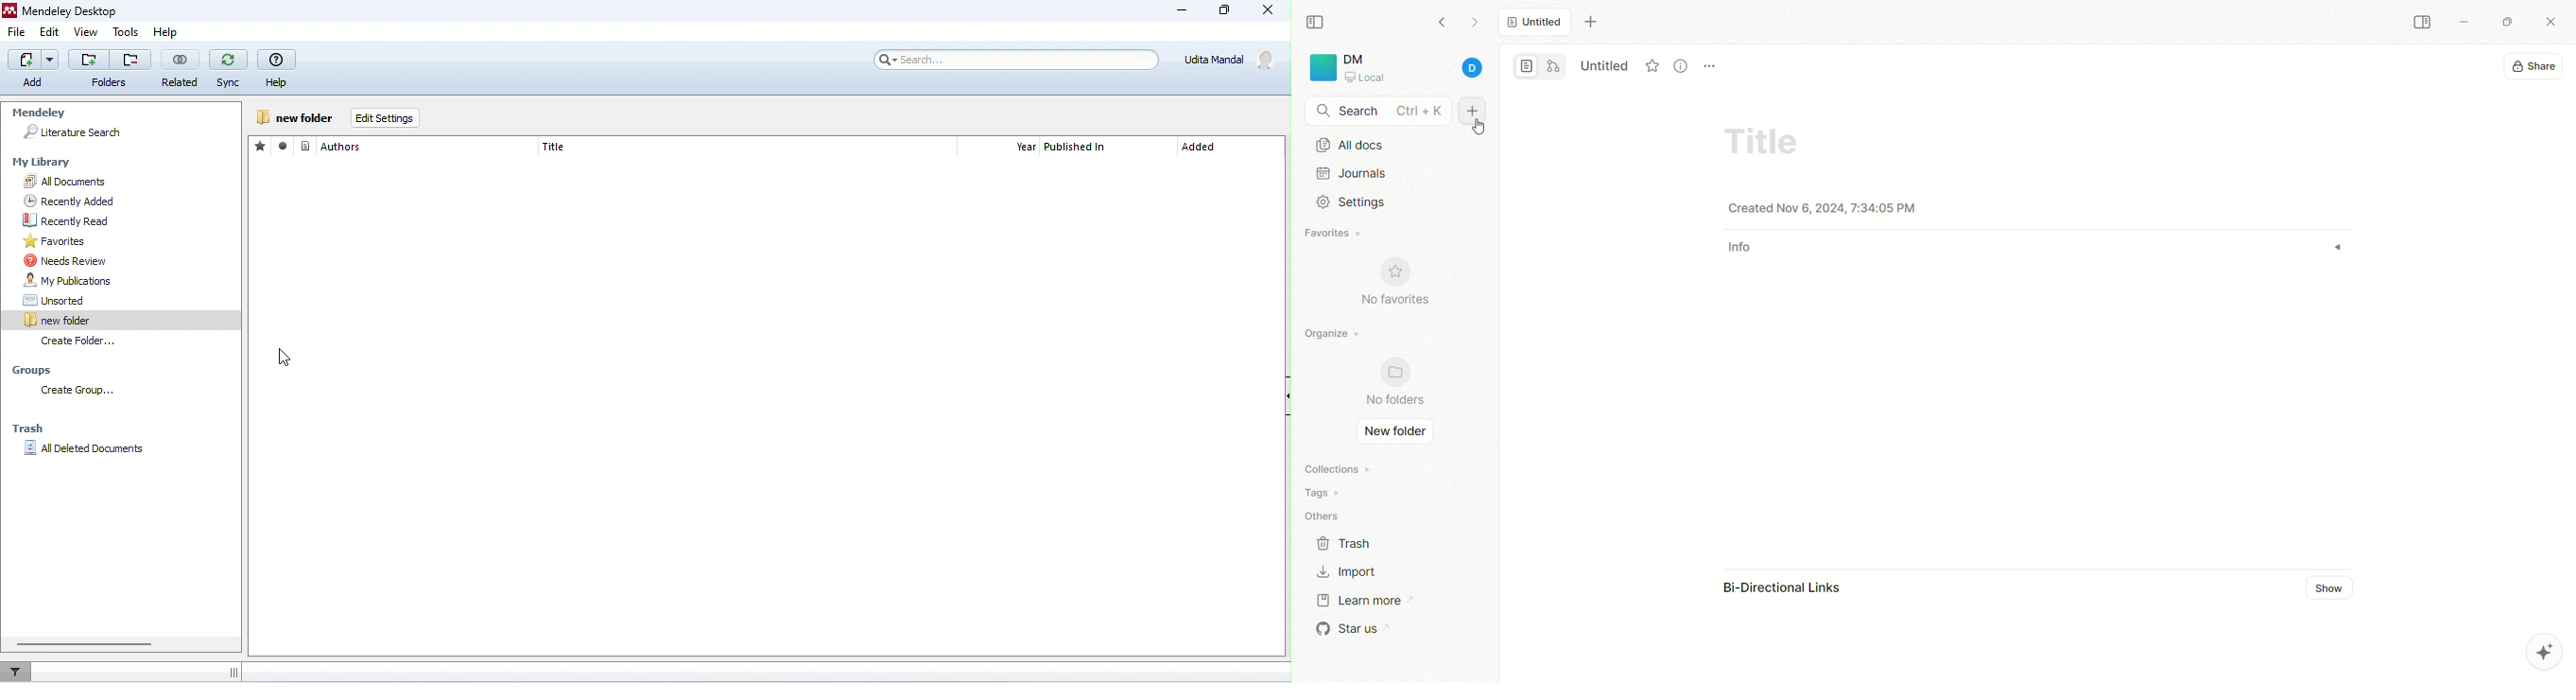 This screenshot has width=2576, height=700. I want to click on read / unread, so click(285, 147).